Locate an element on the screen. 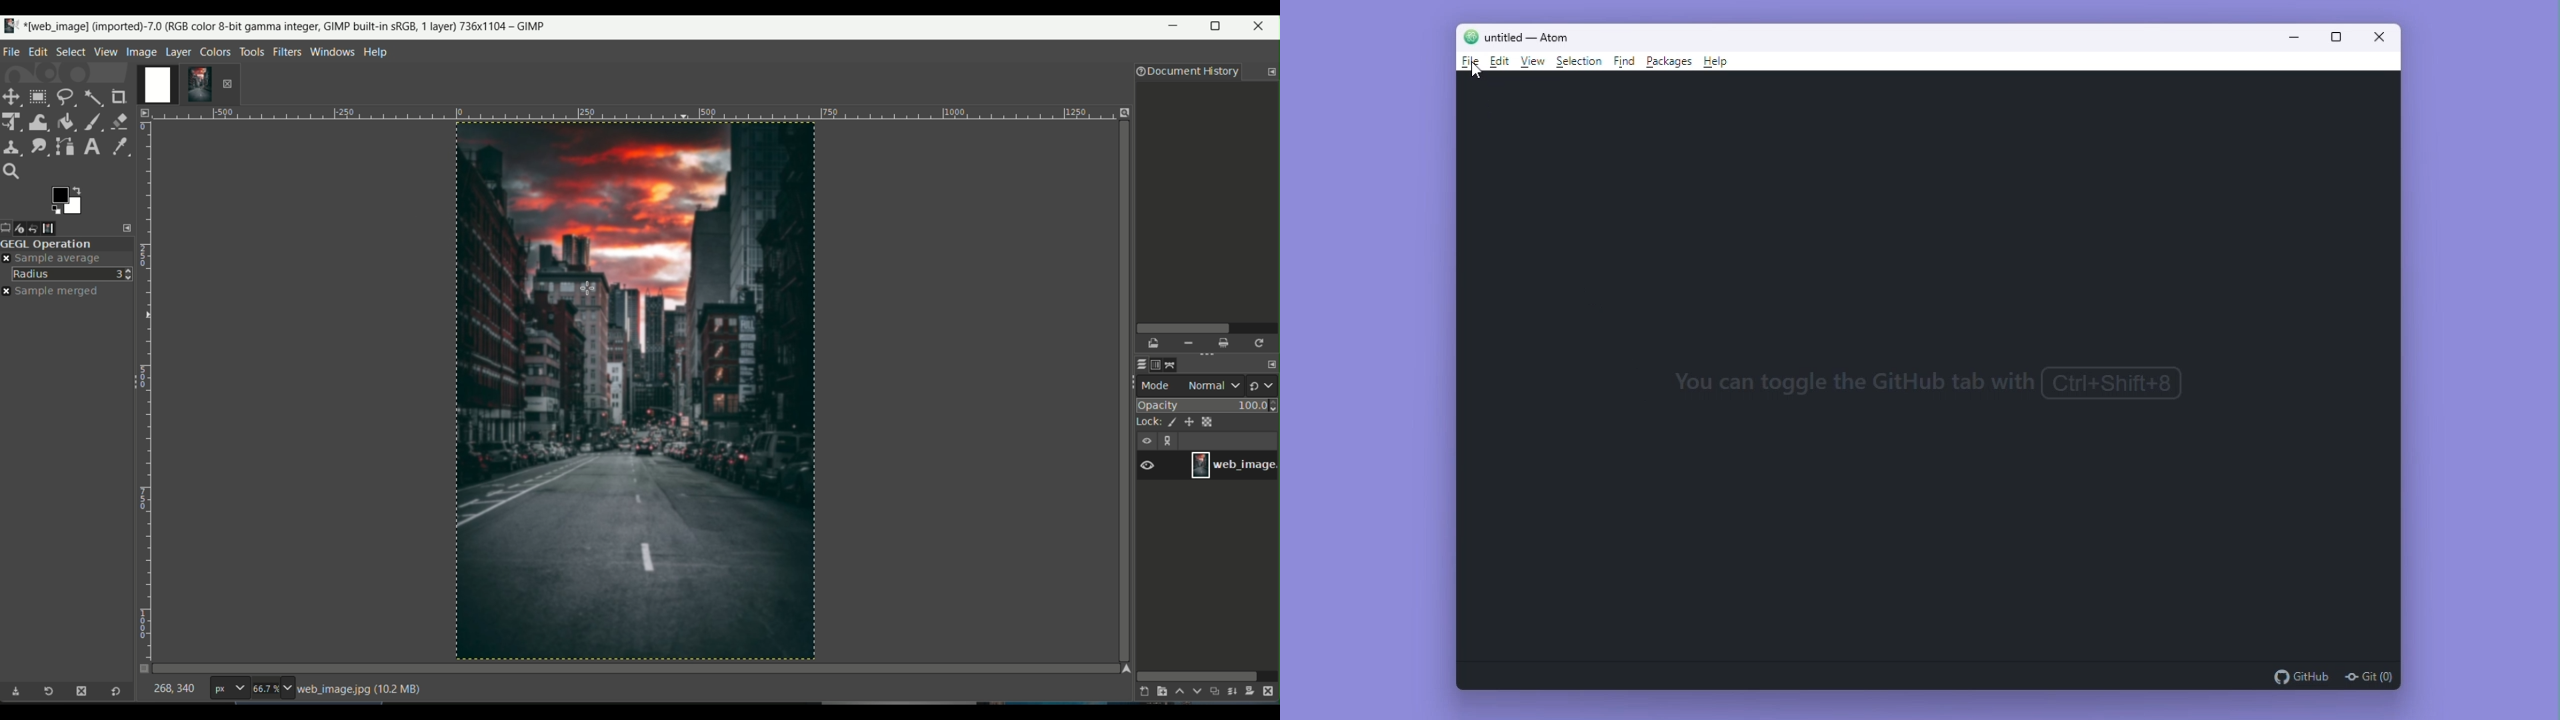 This screenshot has height=728, width=2576. color picker tool is located at coordinates (117, 145).